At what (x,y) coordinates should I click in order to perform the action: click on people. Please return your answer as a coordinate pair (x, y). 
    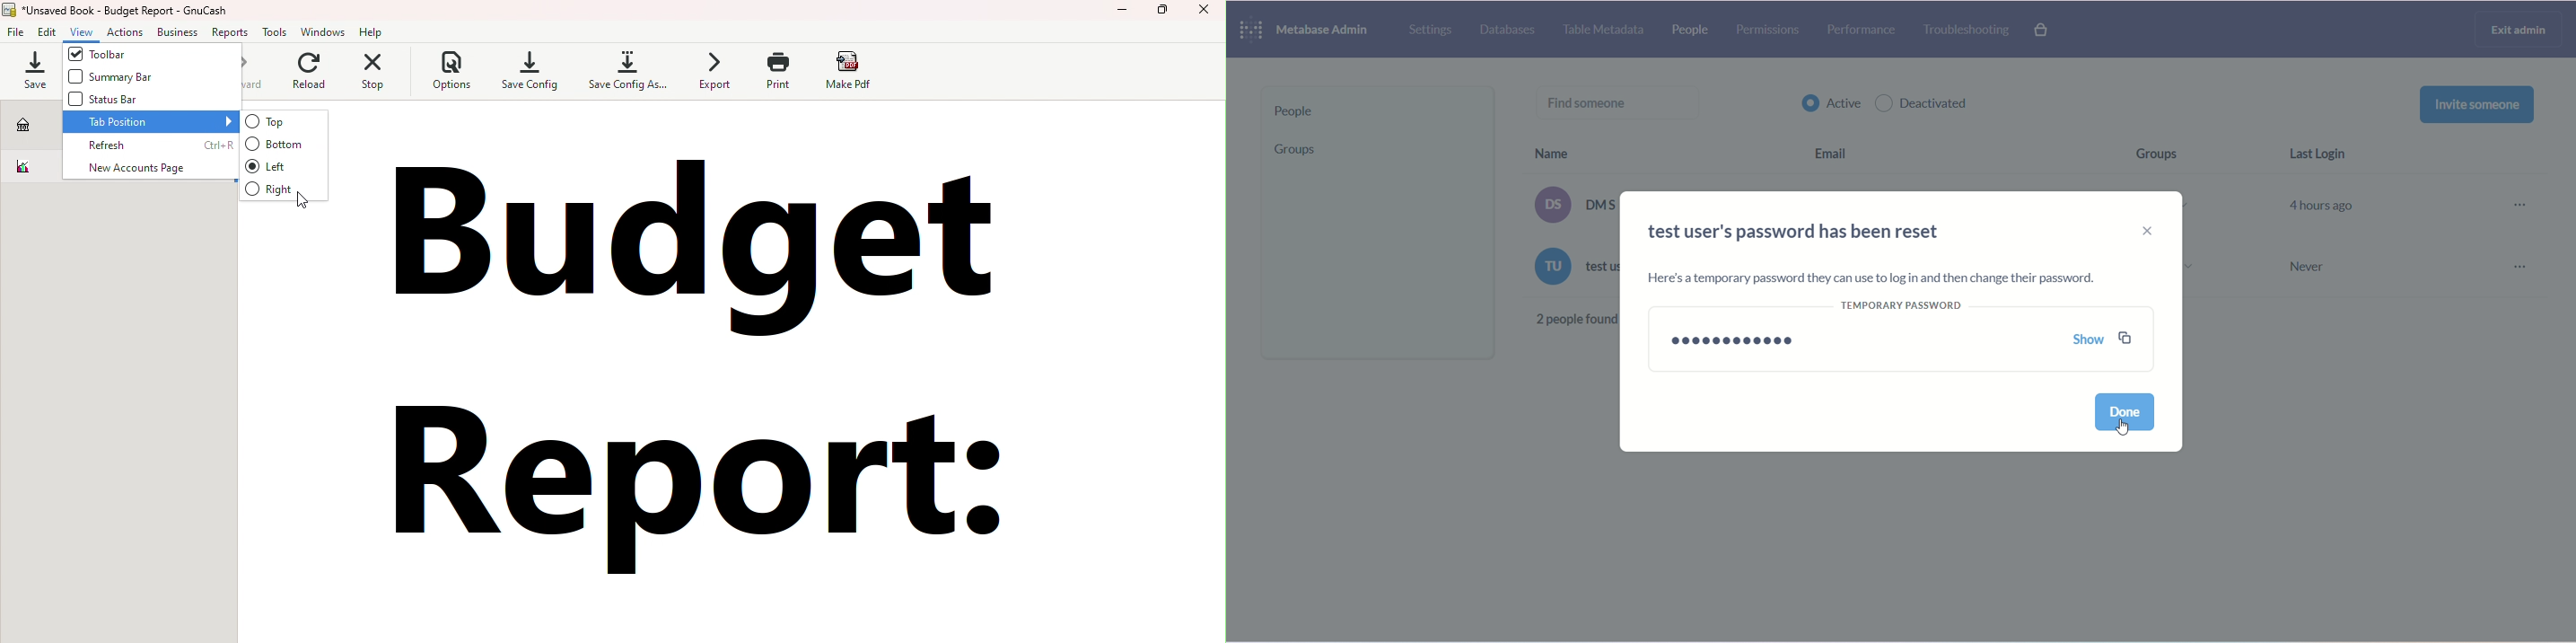
    Looking at the image, I should click on (1373, 112).